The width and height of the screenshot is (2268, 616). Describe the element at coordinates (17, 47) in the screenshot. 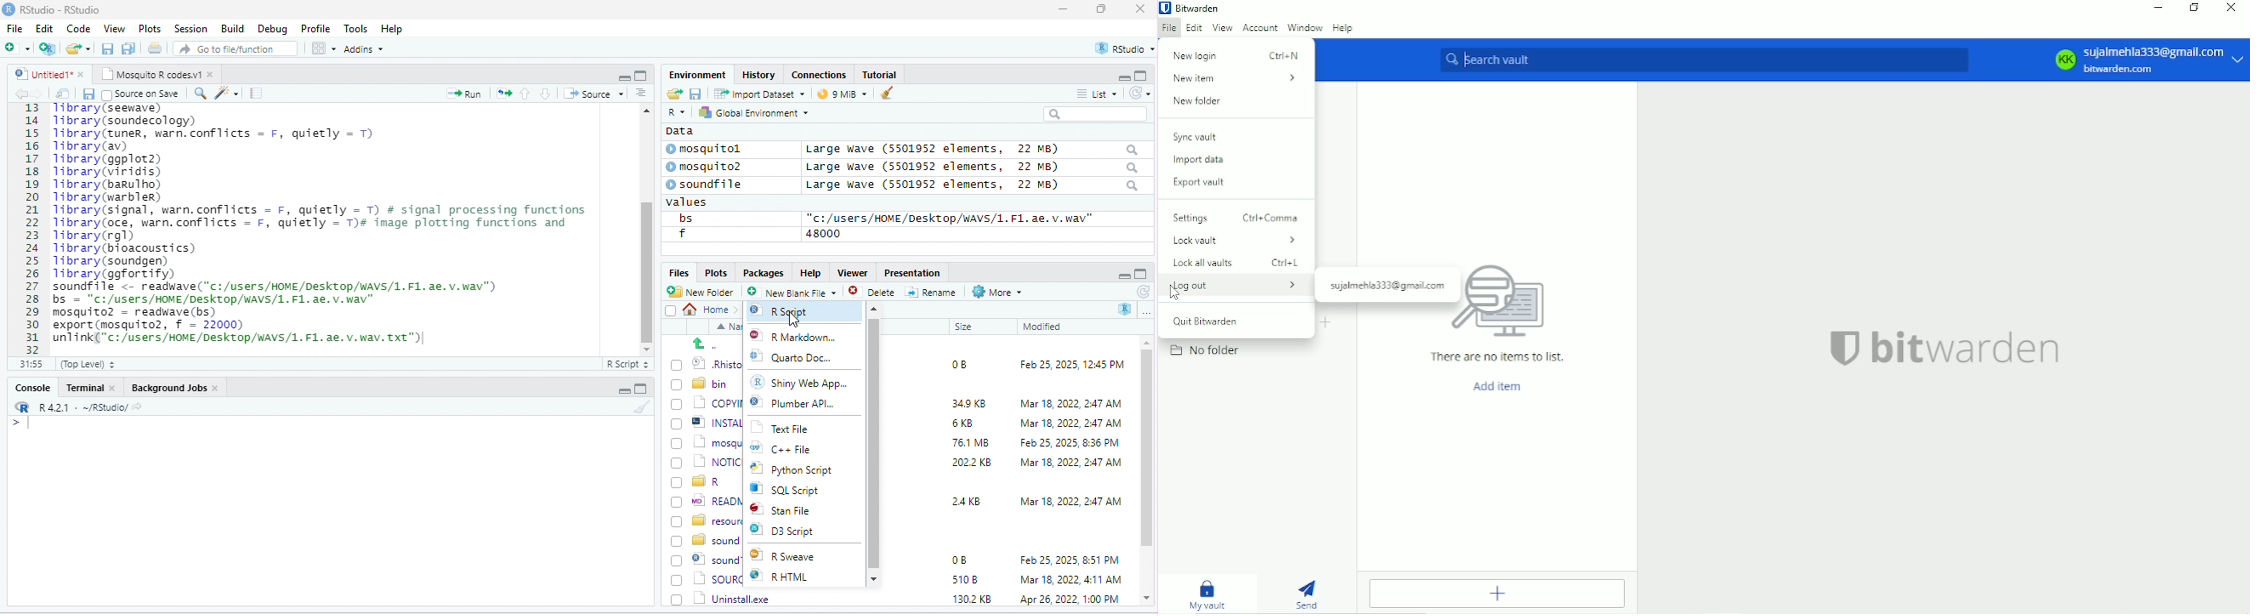

I see `new` at that location.